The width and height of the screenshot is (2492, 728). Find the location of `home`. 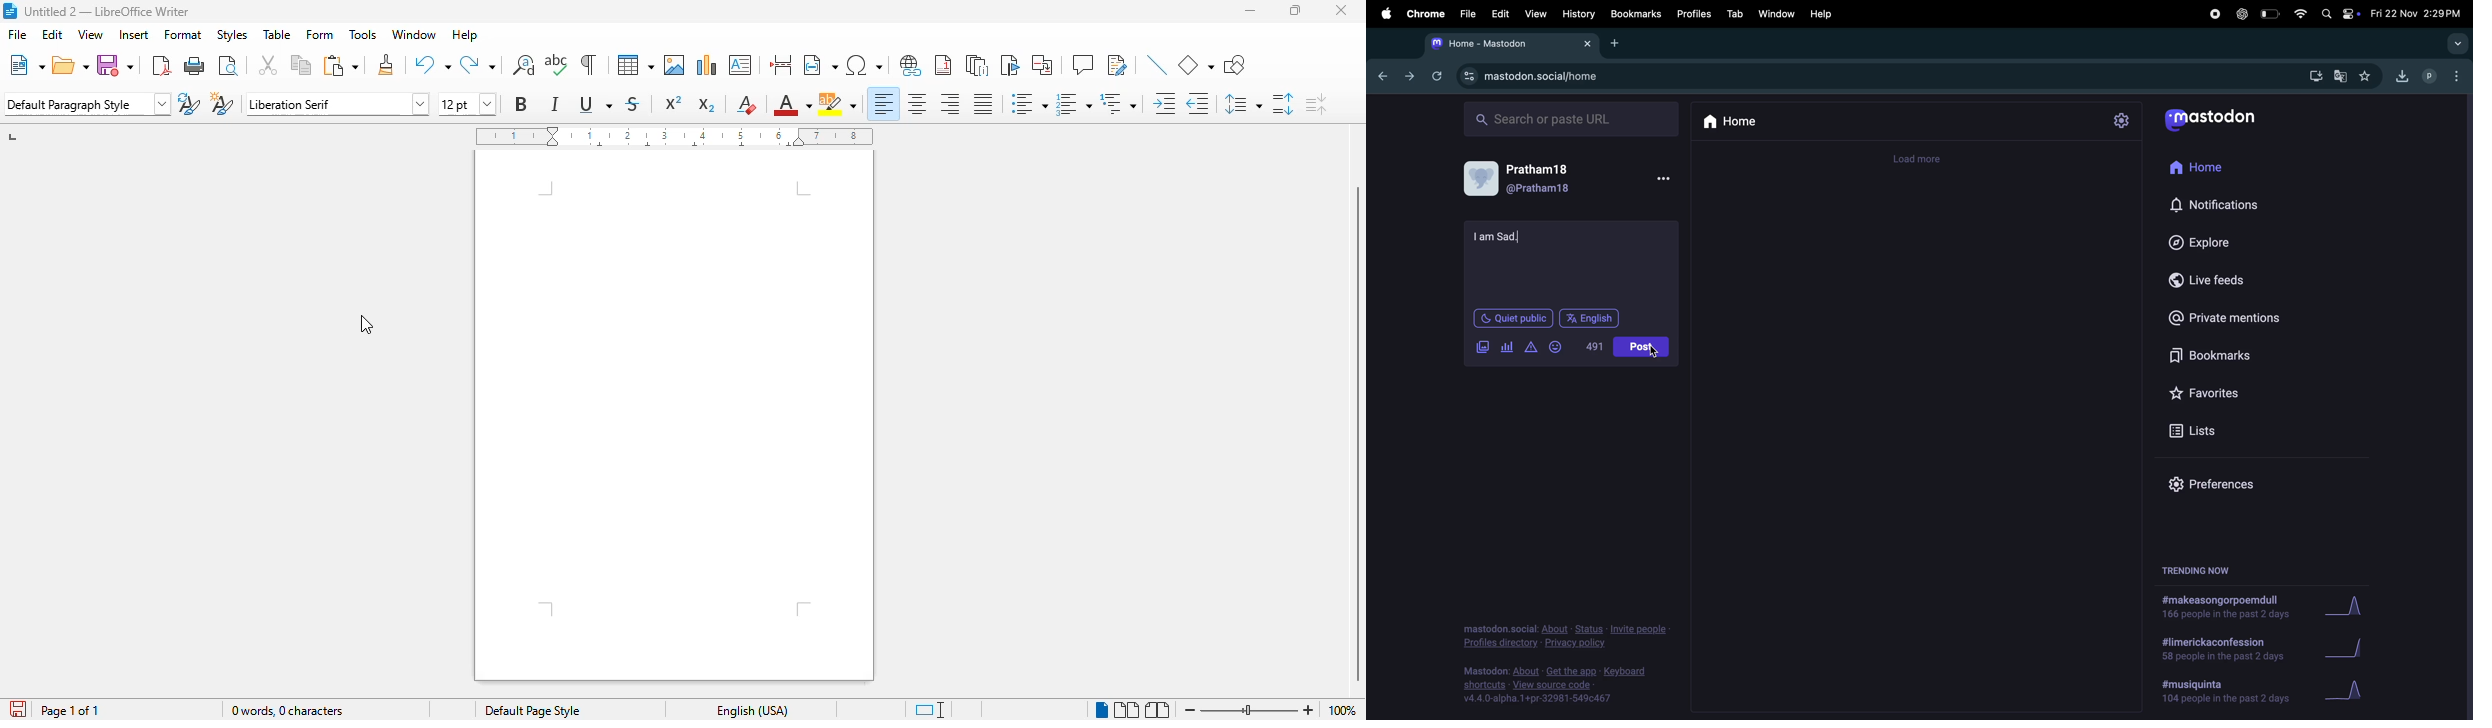

home is located at coordinates (2212, 166).